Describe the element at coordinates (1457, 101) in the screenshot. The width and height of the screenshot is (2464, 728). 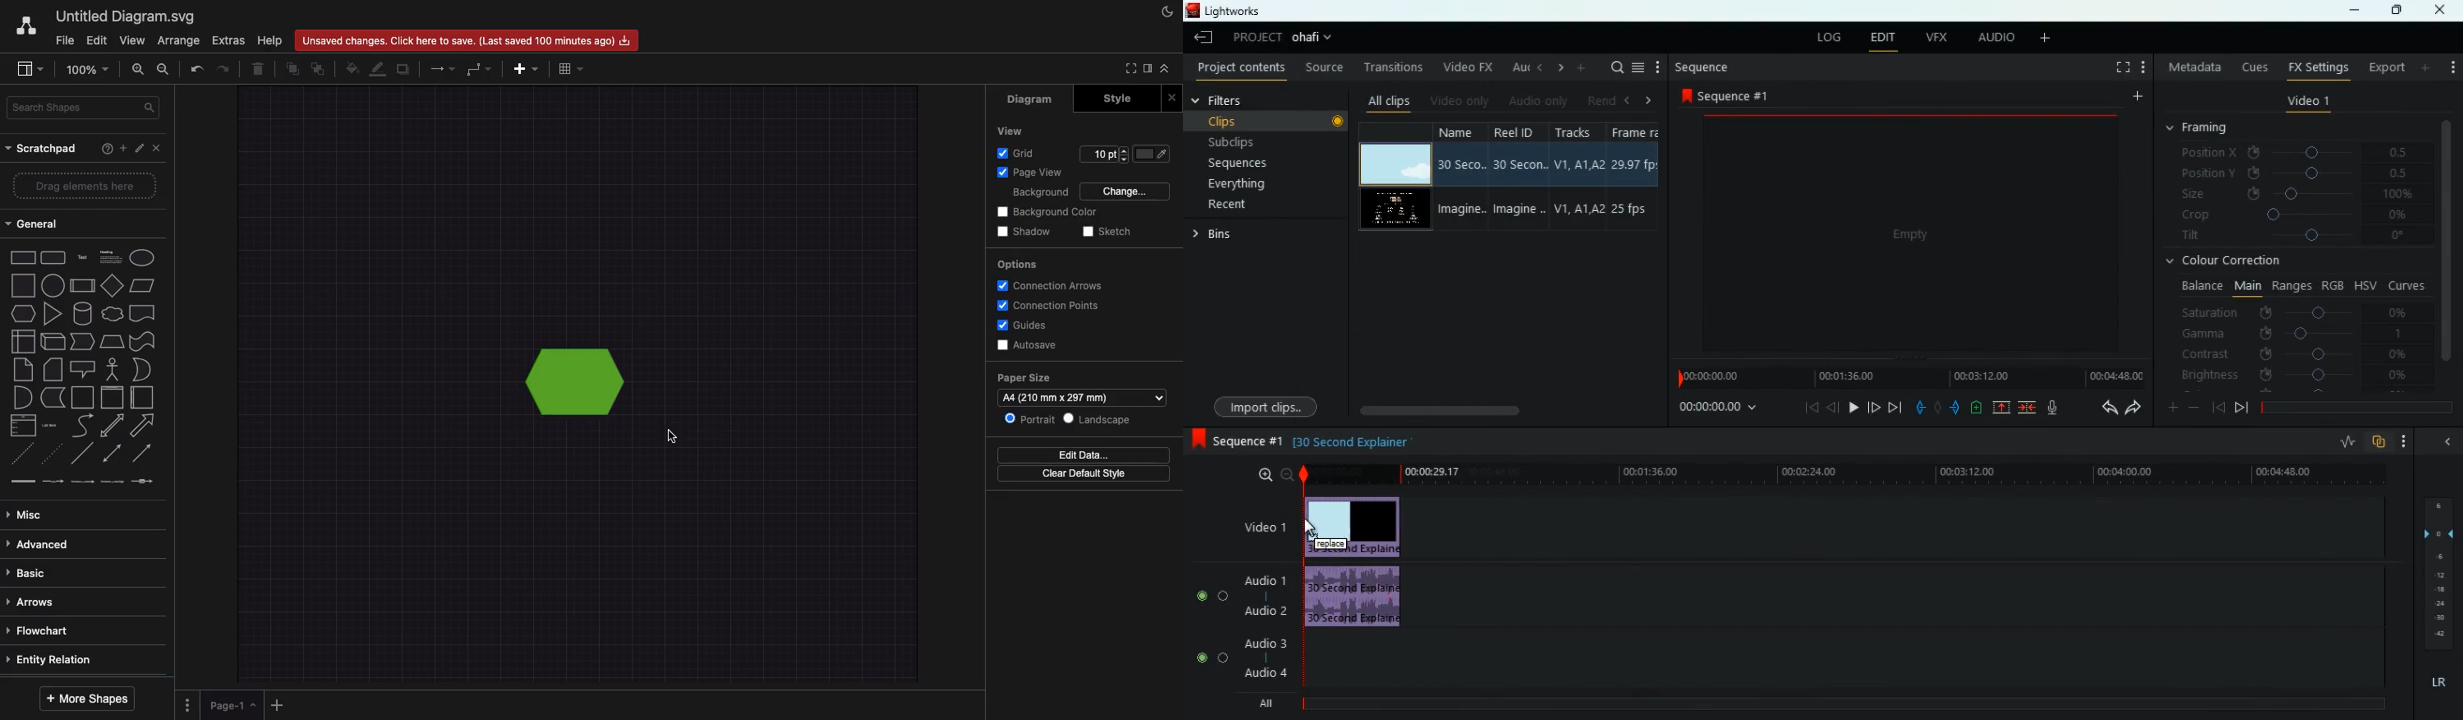
I see `video only` at that location.